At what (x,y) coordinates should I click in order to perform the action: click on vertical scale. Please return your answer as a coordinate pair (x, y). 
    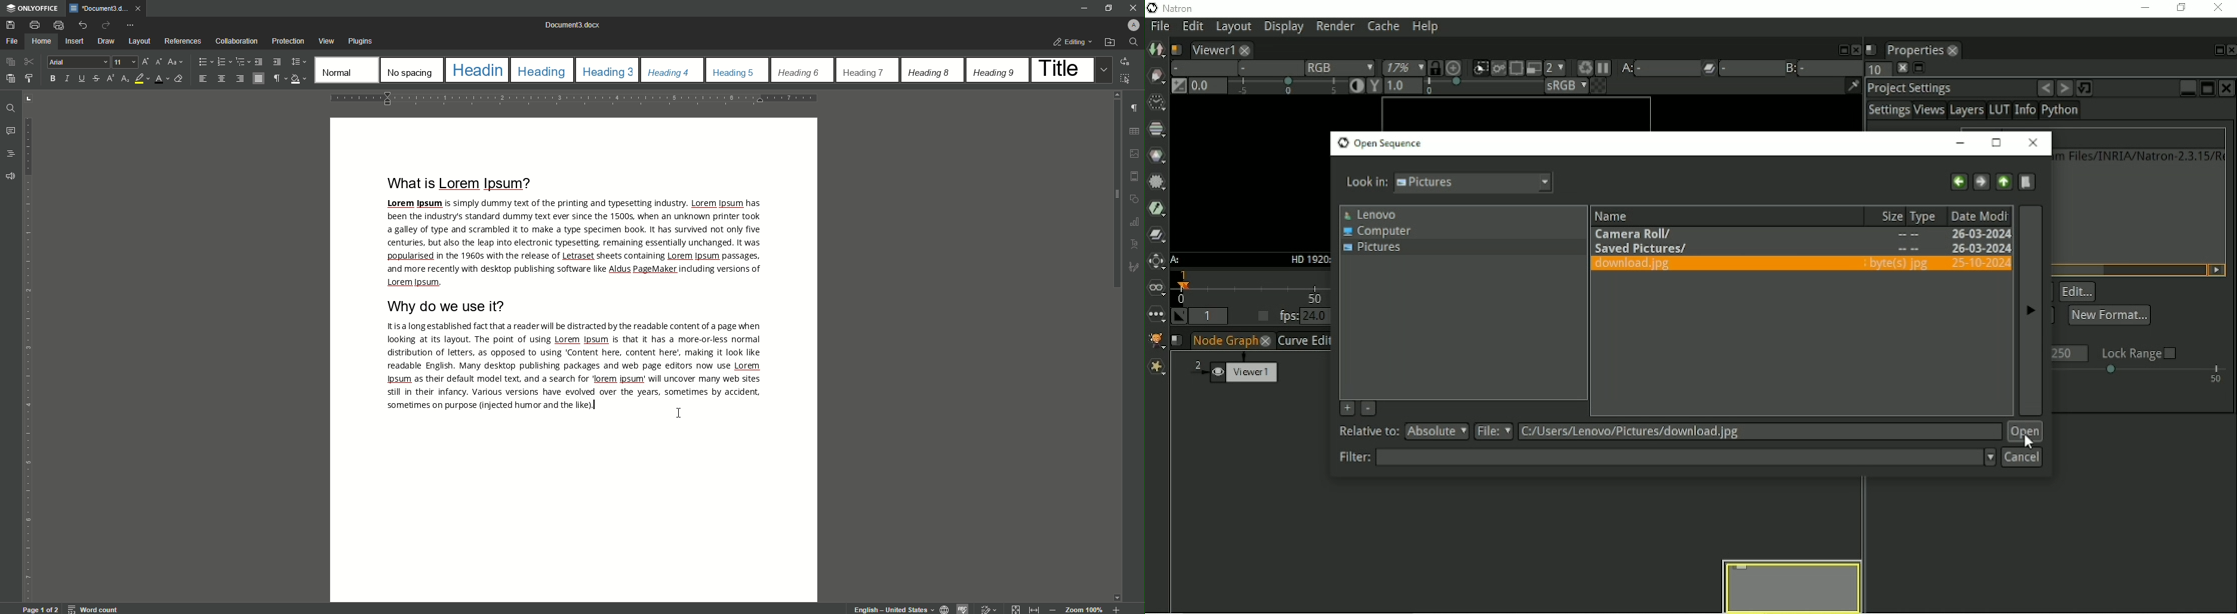
    Looking at the image, I should click on (30, 398).